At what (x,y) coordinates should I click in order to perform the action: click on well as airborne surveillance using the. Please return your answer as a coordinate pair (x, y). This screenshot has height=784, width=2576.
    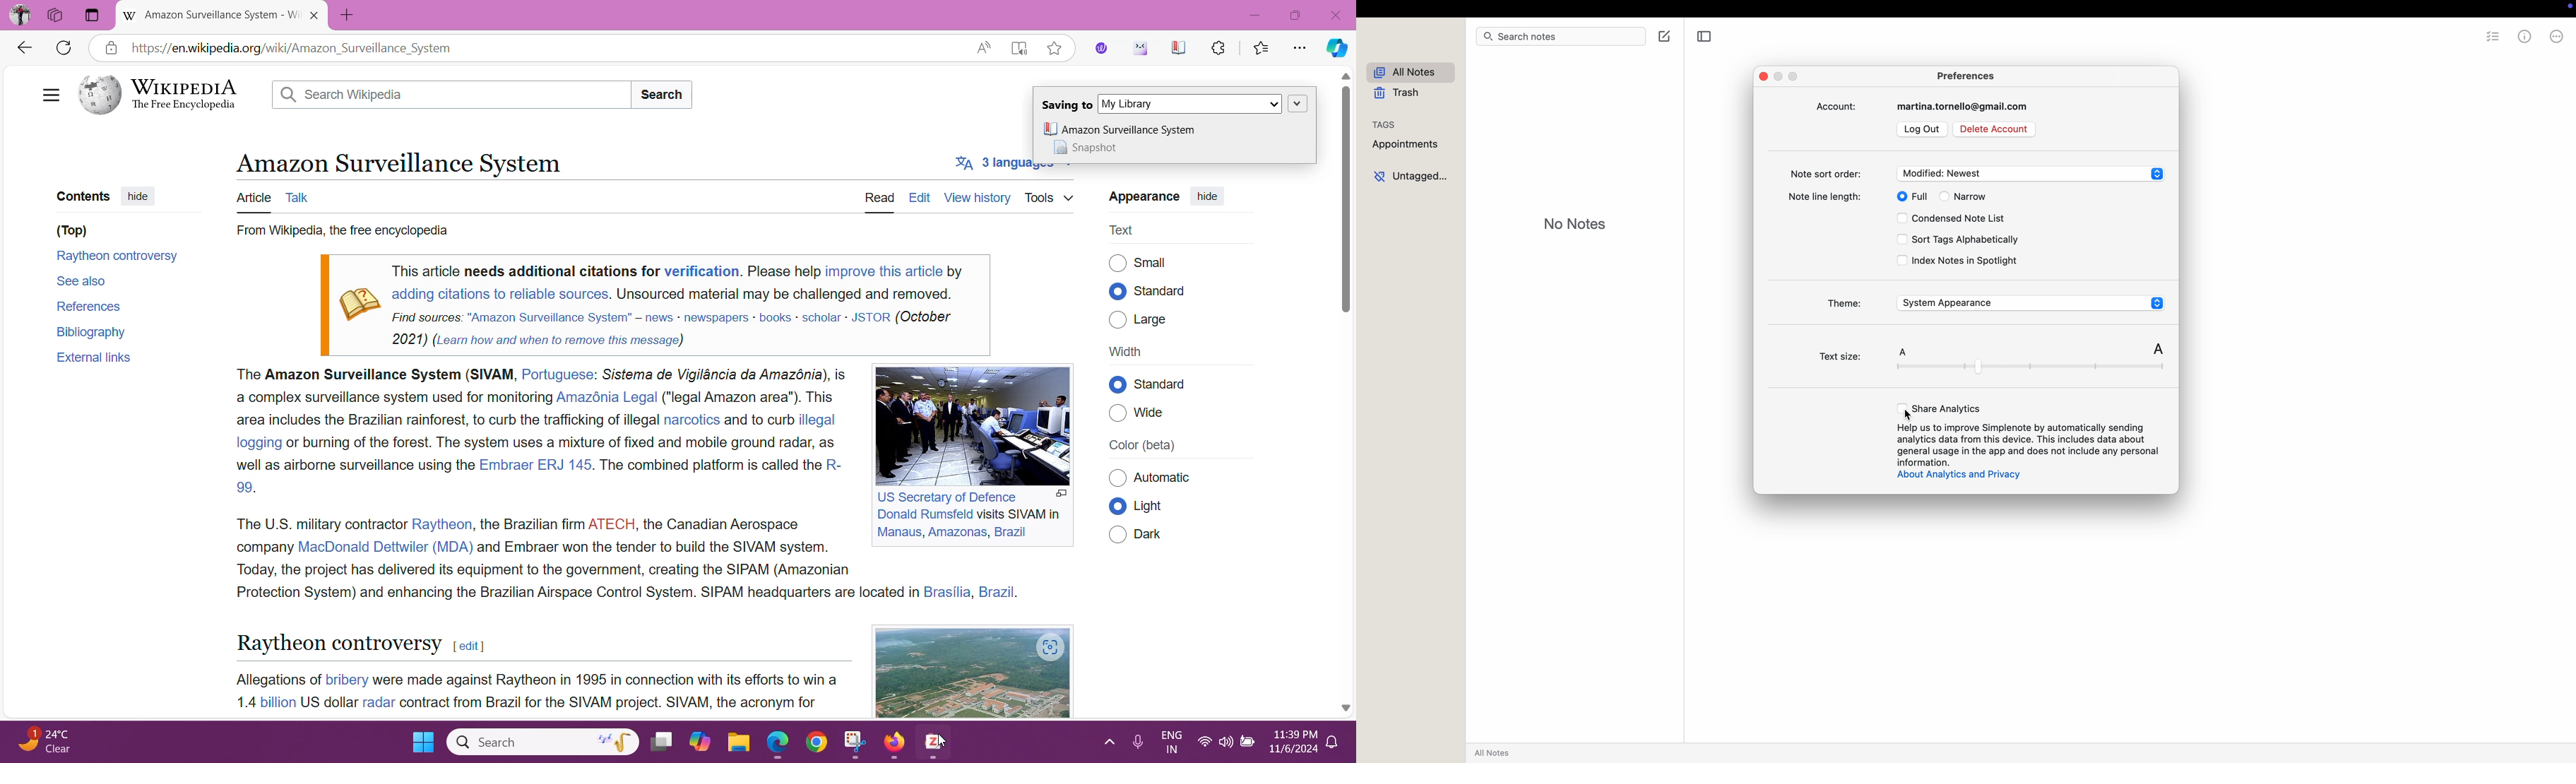
    Looking at the image, I should click on (354, 466).